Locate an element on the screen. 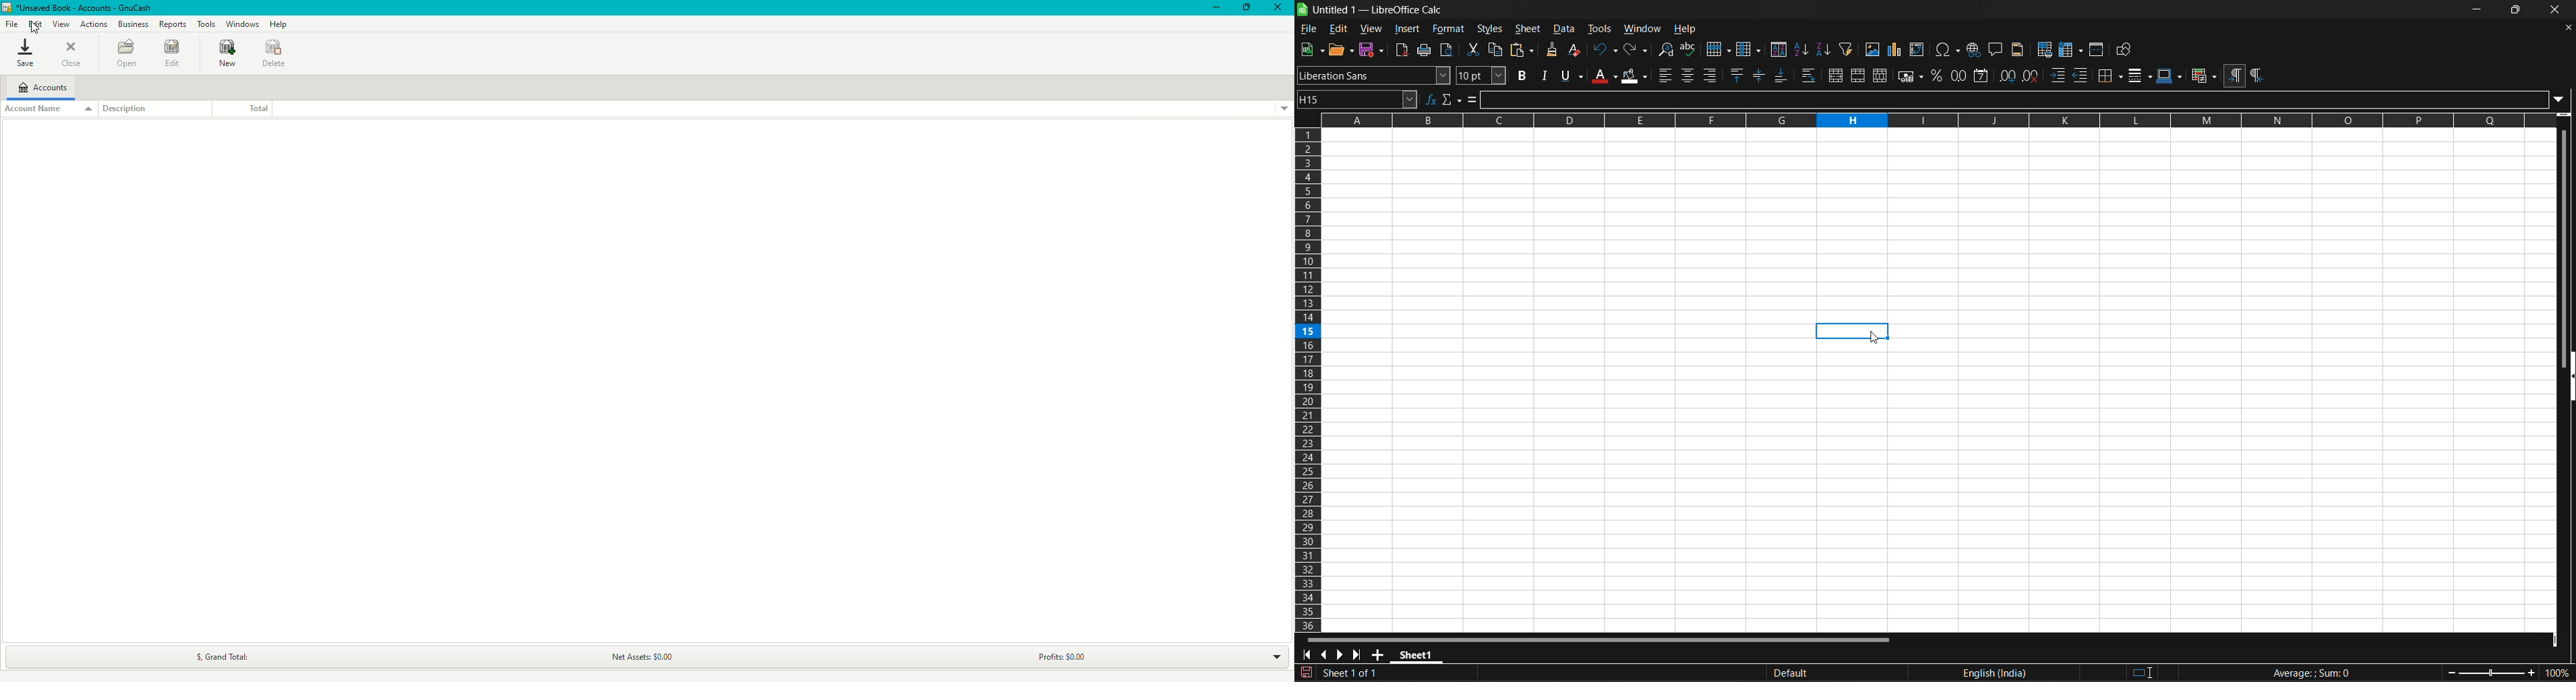  Restore is located at coordinates (1245, 7).